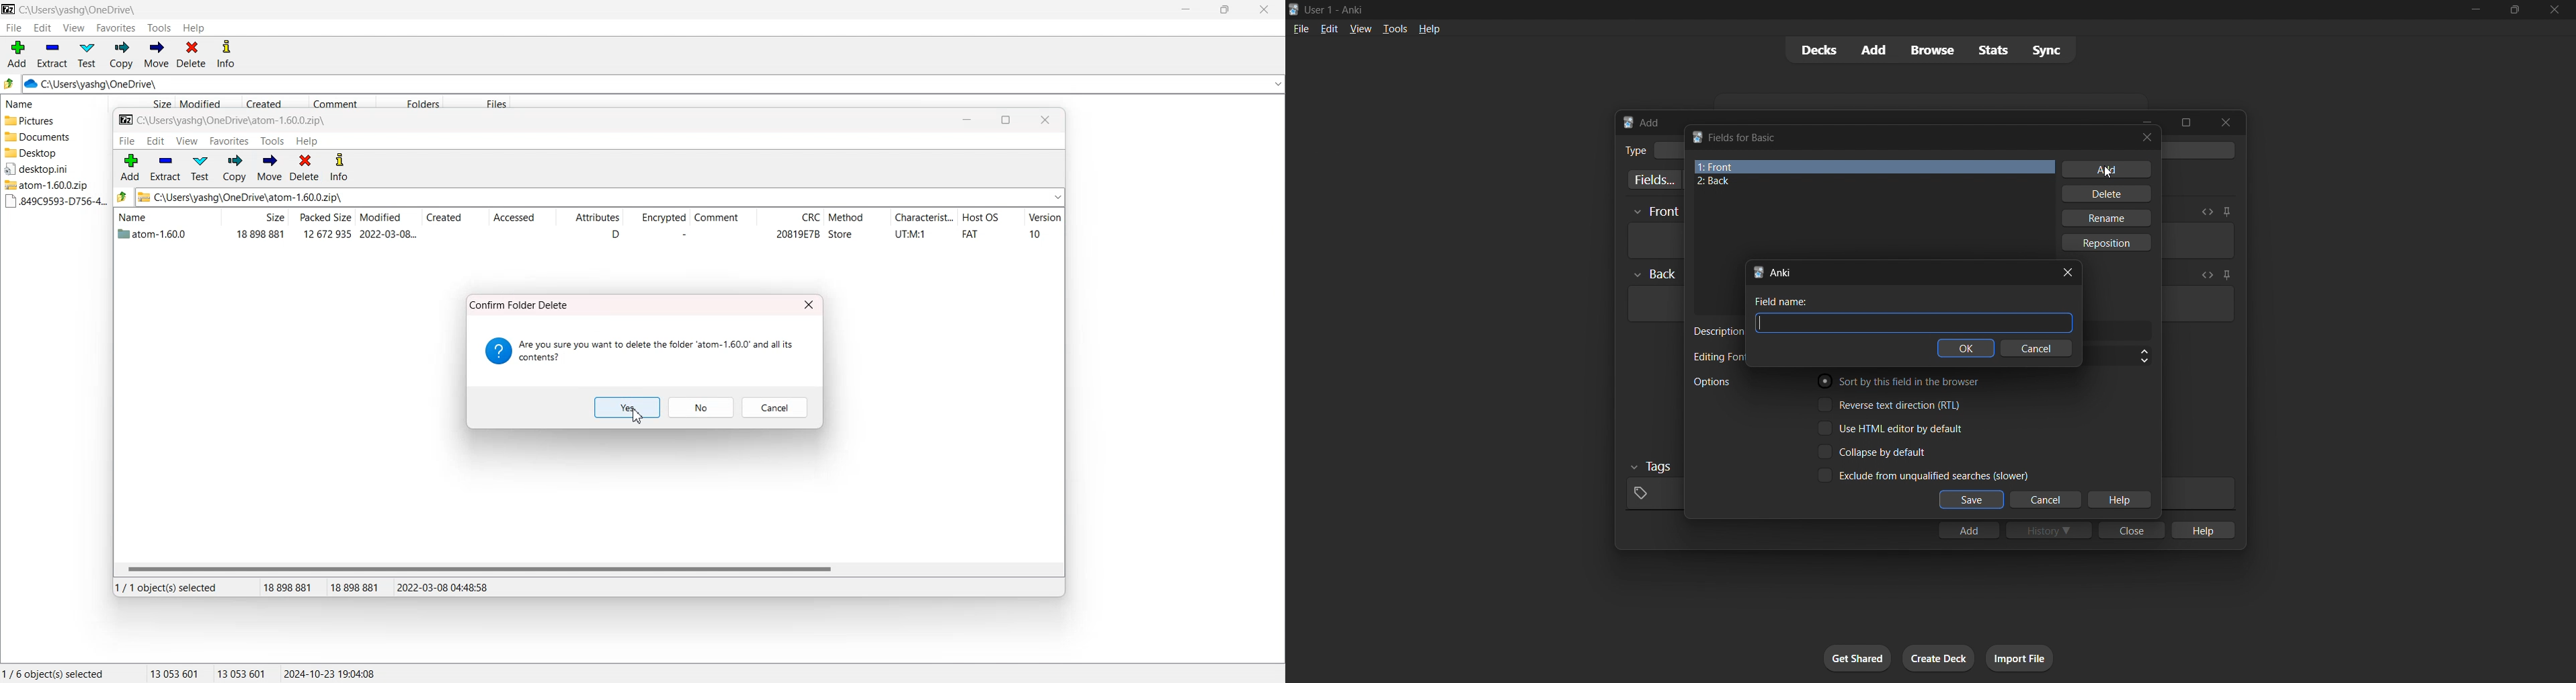 The width and height of the screenshot is (2576, 700). What do you see at coordinates (242, 197) in the screenshot?
I see `Zip file path address - C:\Users\yashg\OneDrive\atom-1.60.0.zip\` at bounding box center [242, 197].